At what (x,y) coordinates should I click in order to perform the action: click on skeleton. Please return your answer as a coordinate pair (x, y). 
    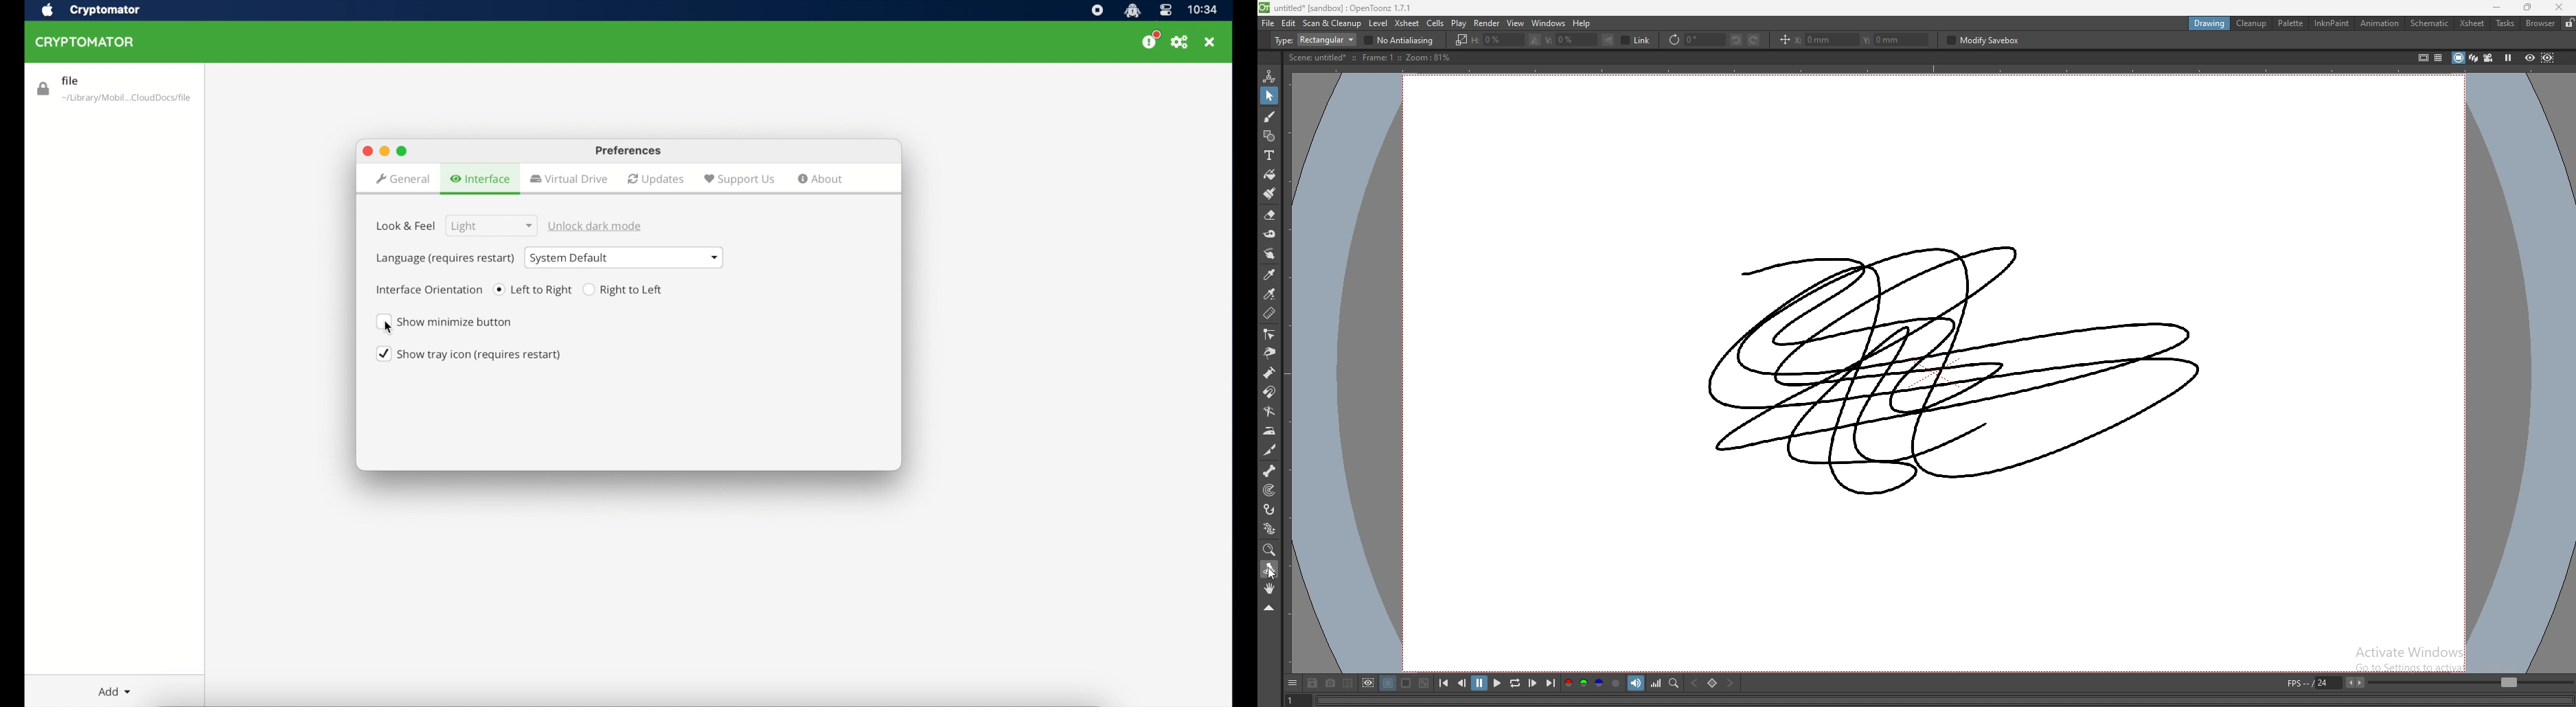
    Looking at the image, I should click on (1269, 470).